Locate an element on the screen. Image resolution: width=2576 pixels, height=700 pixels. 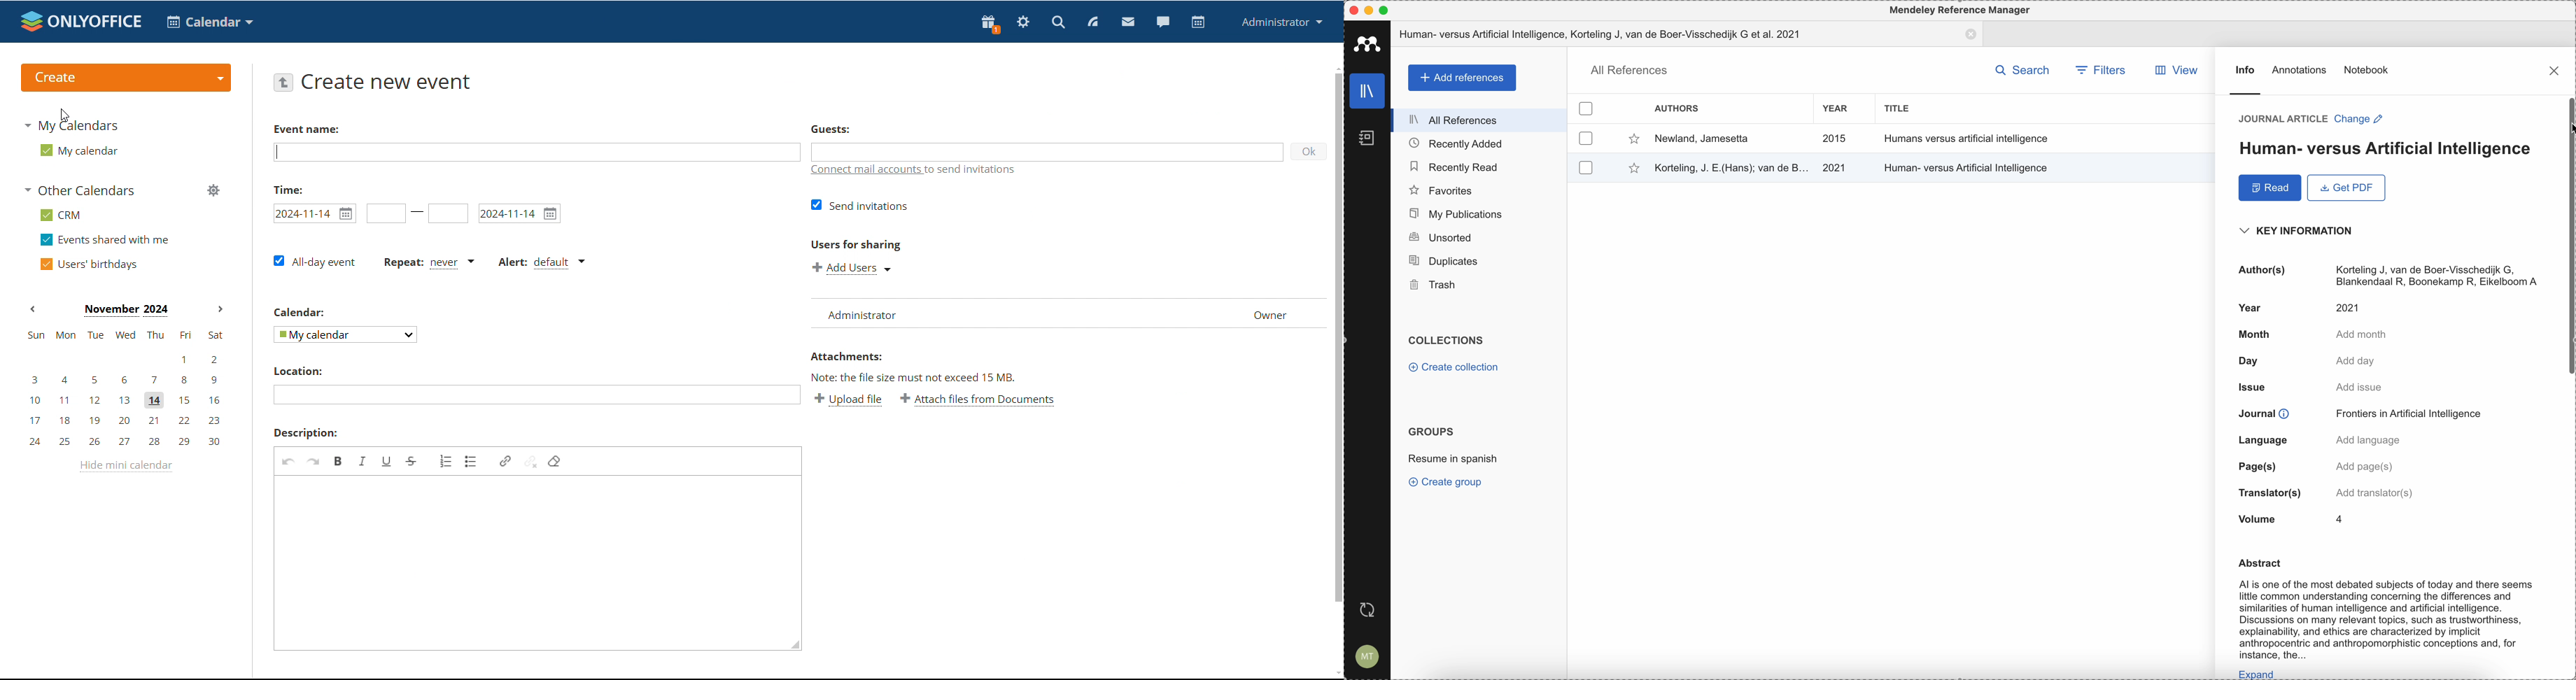
close is located at coordinates (2554, 70).